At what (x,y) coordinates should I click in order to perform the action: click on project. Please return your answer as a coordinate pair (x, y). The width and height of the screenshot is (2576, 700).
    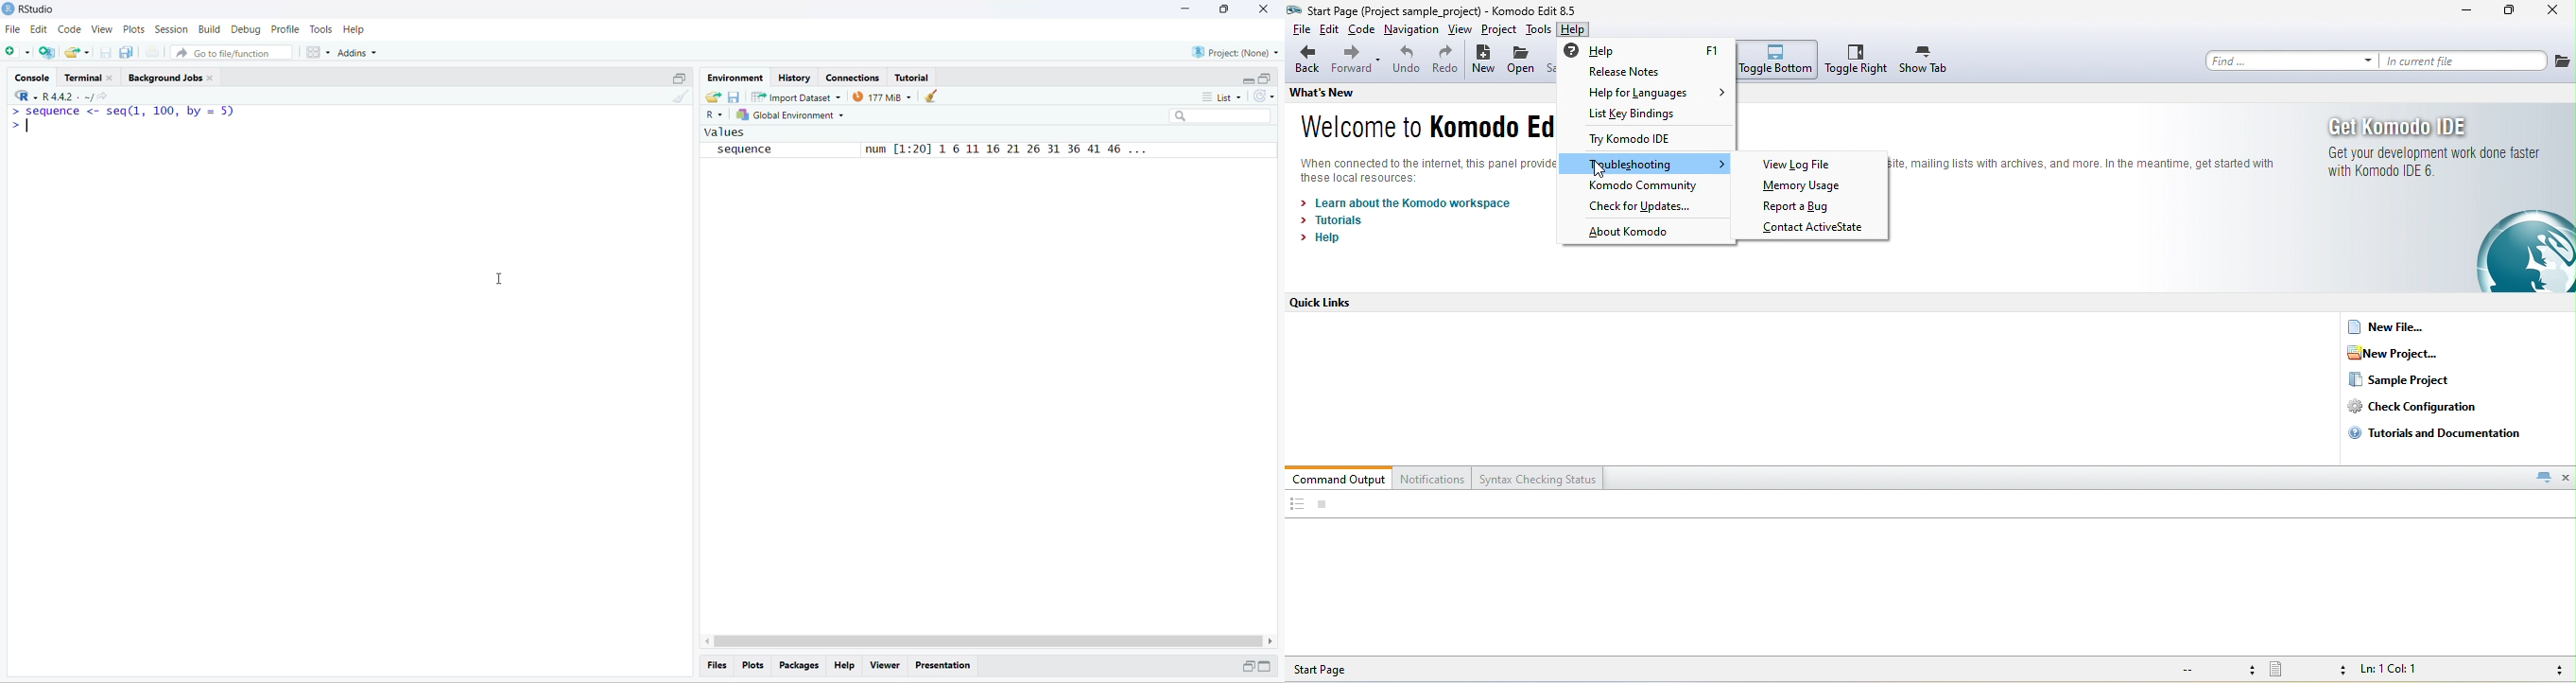
    Looking at the image, I should click on (1498, 30).